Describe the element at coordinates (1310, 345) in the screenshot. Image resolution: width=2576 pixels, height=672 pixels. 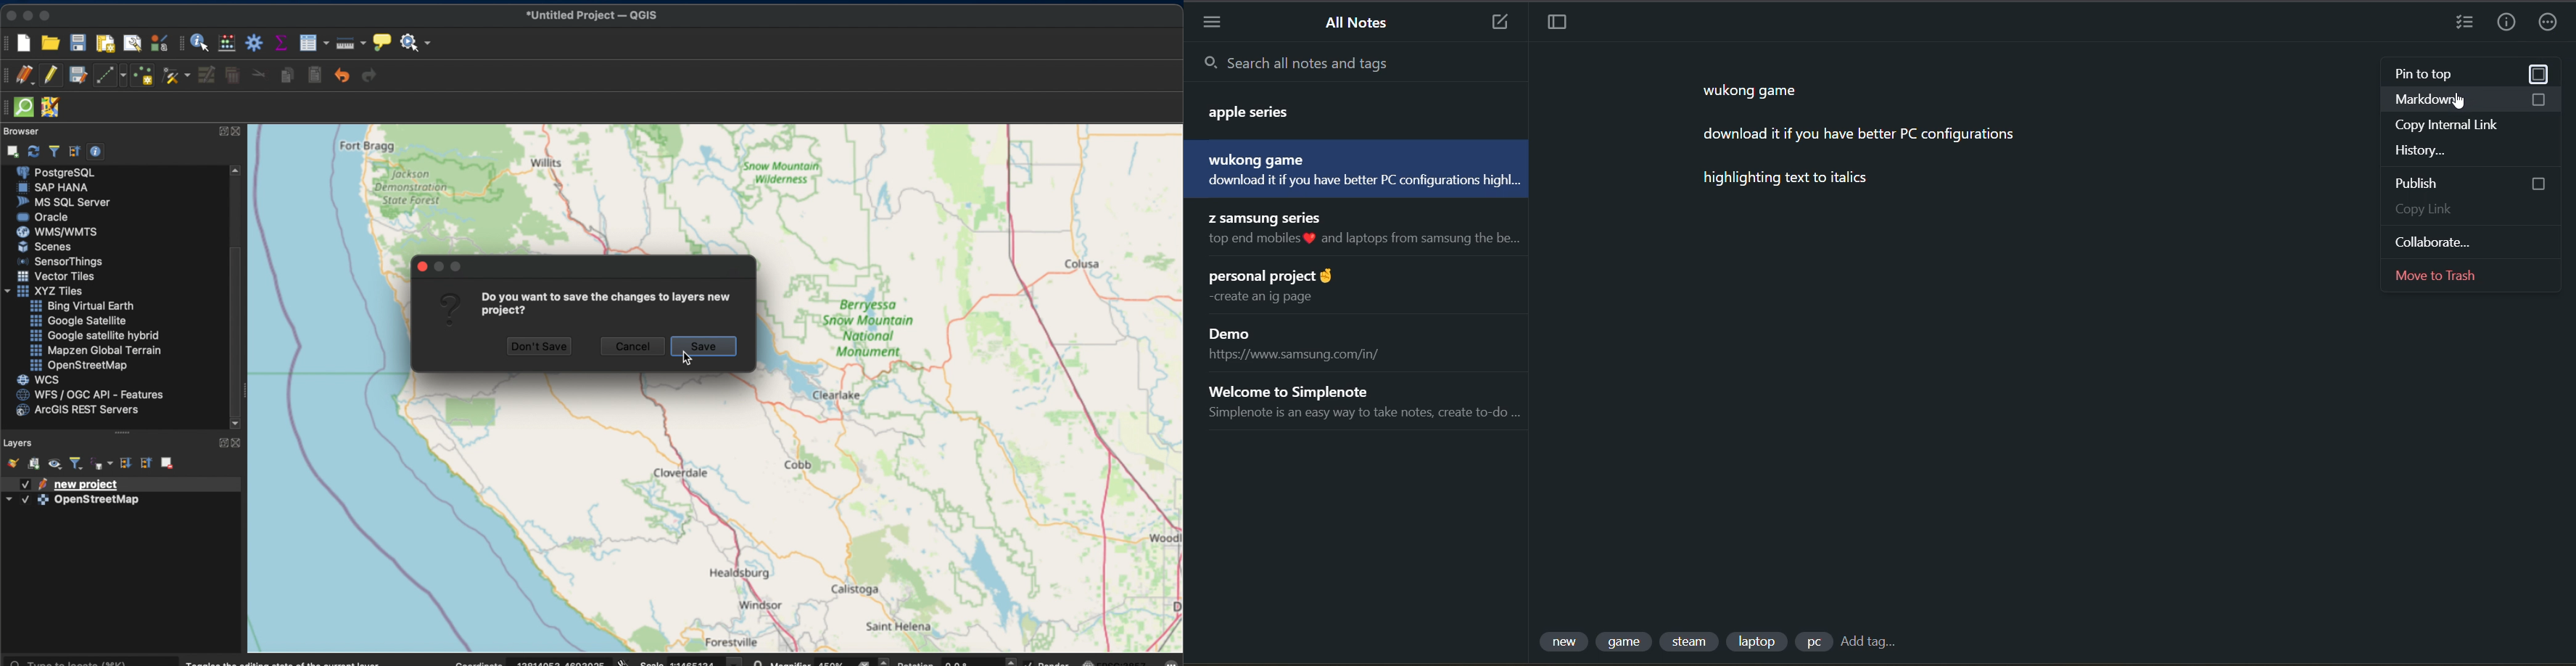
I see `note title and preview` at that location.